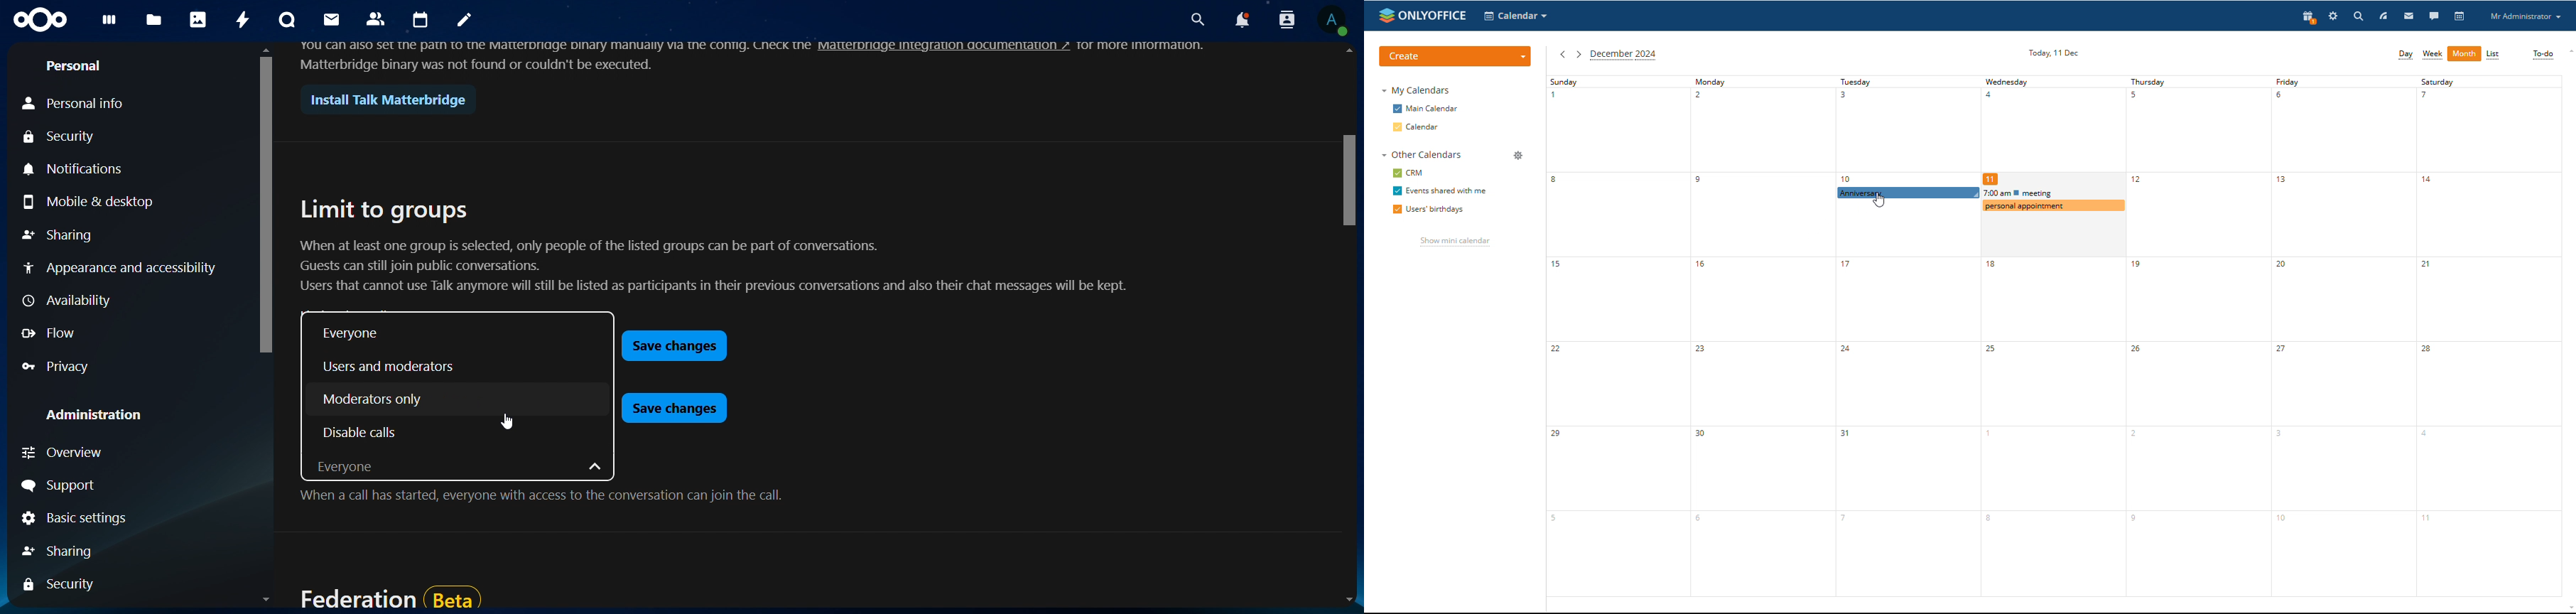 The width and height of the screenshot is (2576, 616). Describe the element at coordinates (1762, 336) in the screenshot. I see `monday` at that location.